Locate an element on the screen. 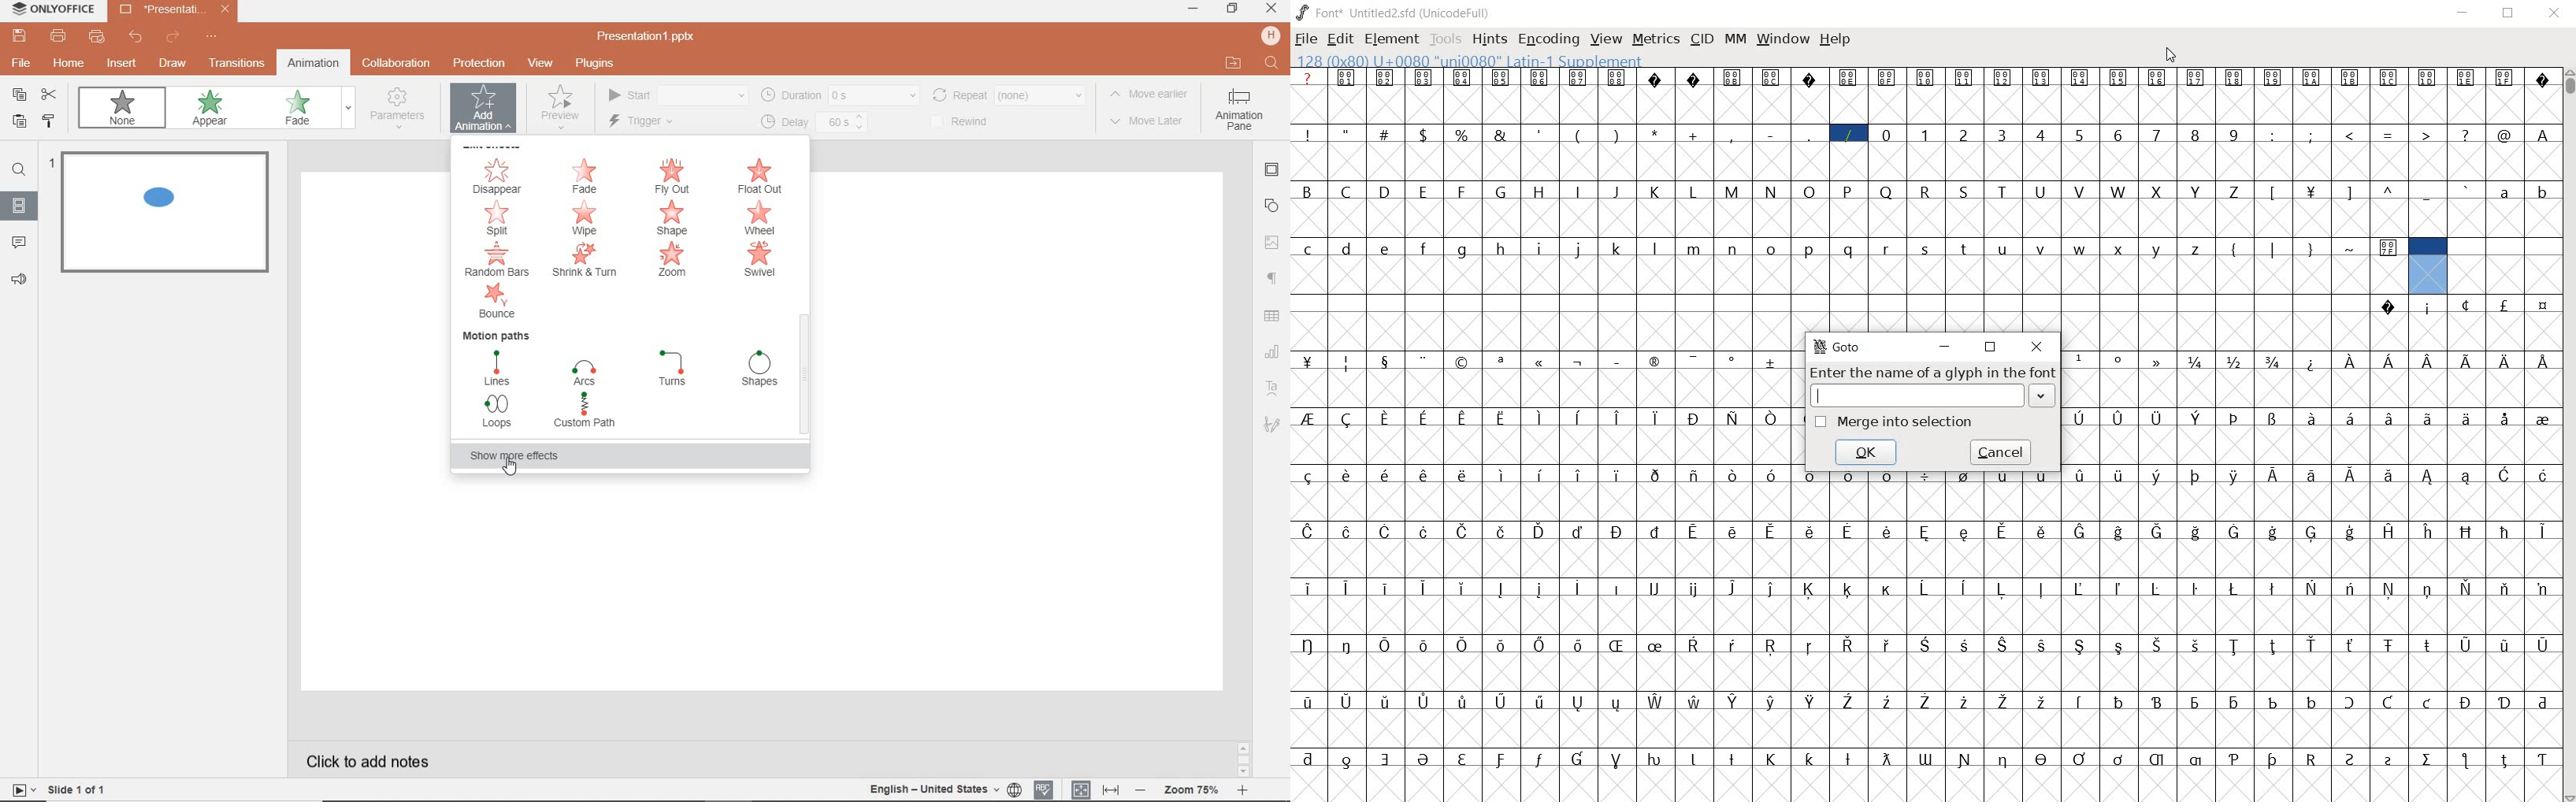 Image resolution: width=2576 pixels, height=812 pixels. Symbol is located at coordinates (1541, 418).